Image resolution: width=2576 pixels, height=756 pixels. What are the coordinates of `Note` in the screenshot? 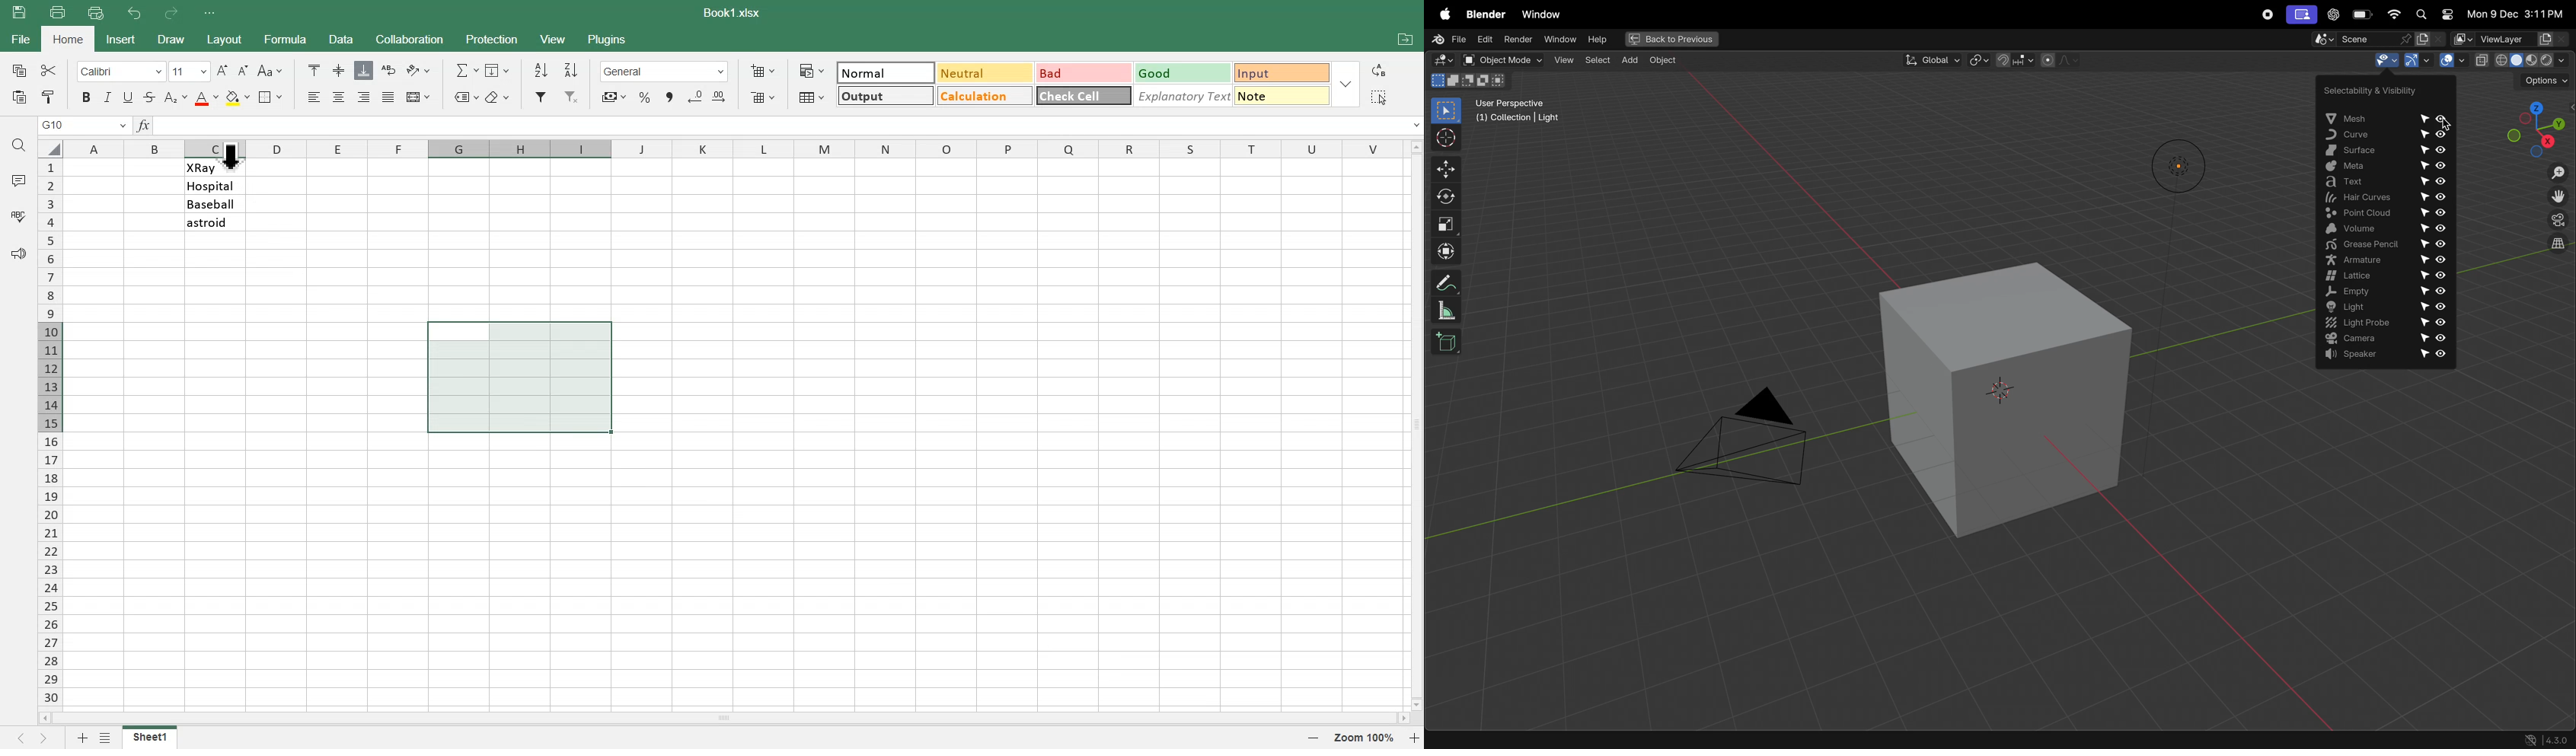 It's located at (1284, 99).